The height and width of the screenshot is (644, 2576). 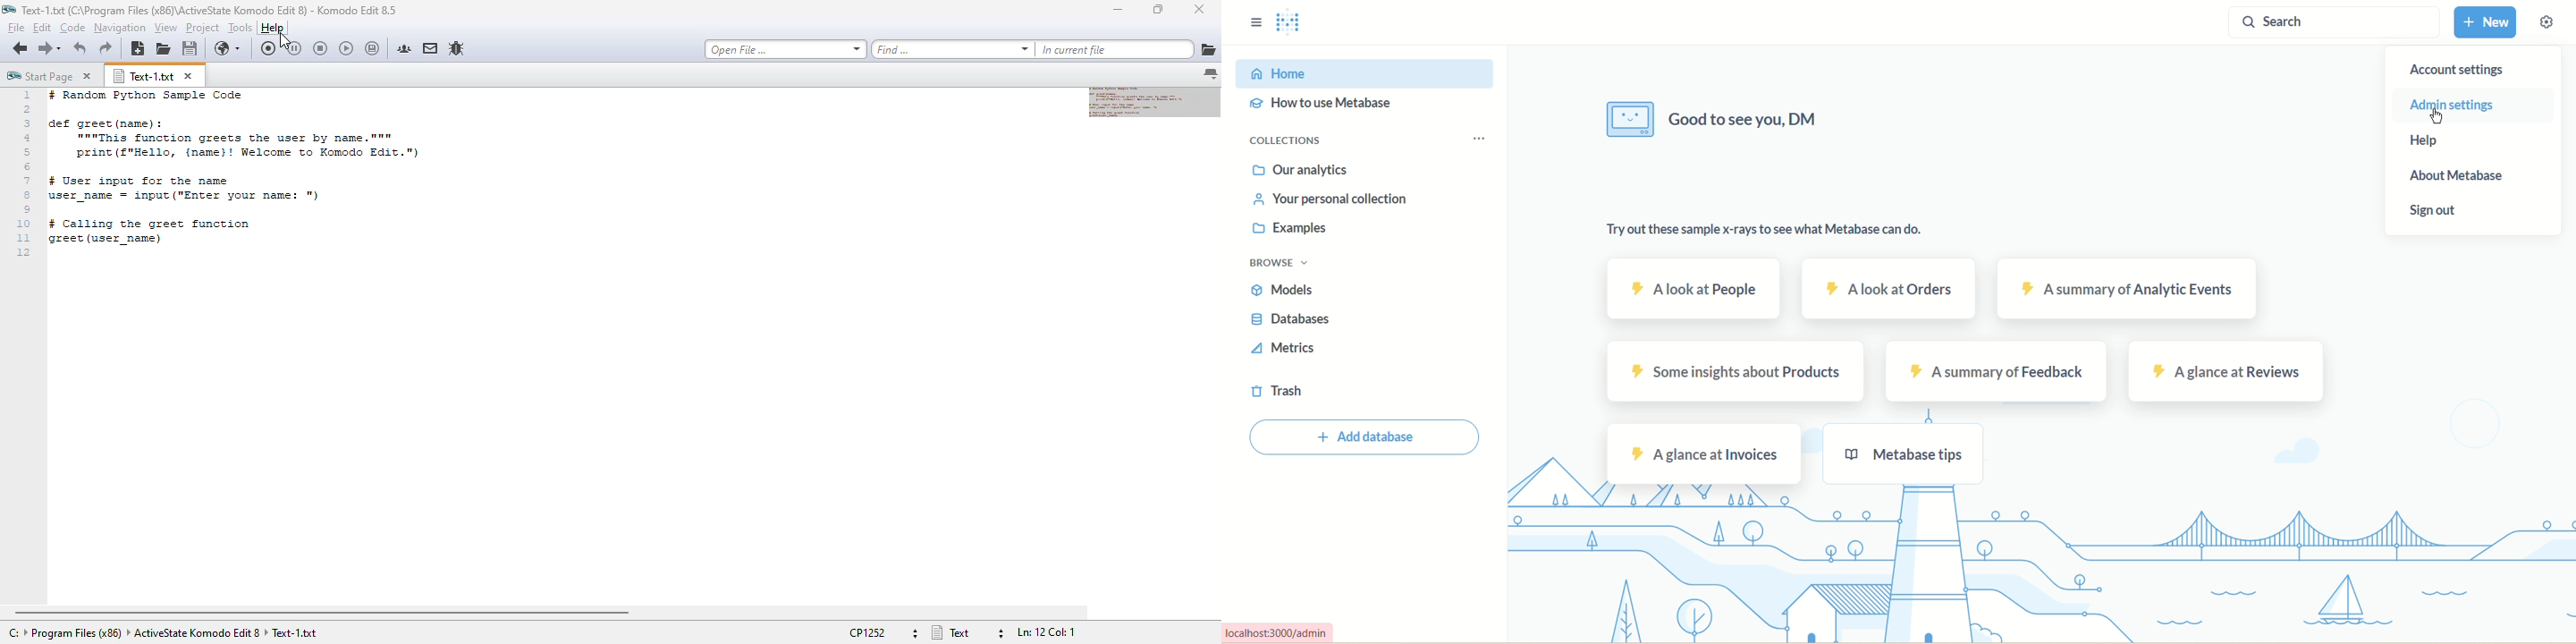 What do you see at coordinates (25, 174) in the screenshot?
I see `line numbers` at bounding box center [25, 174].